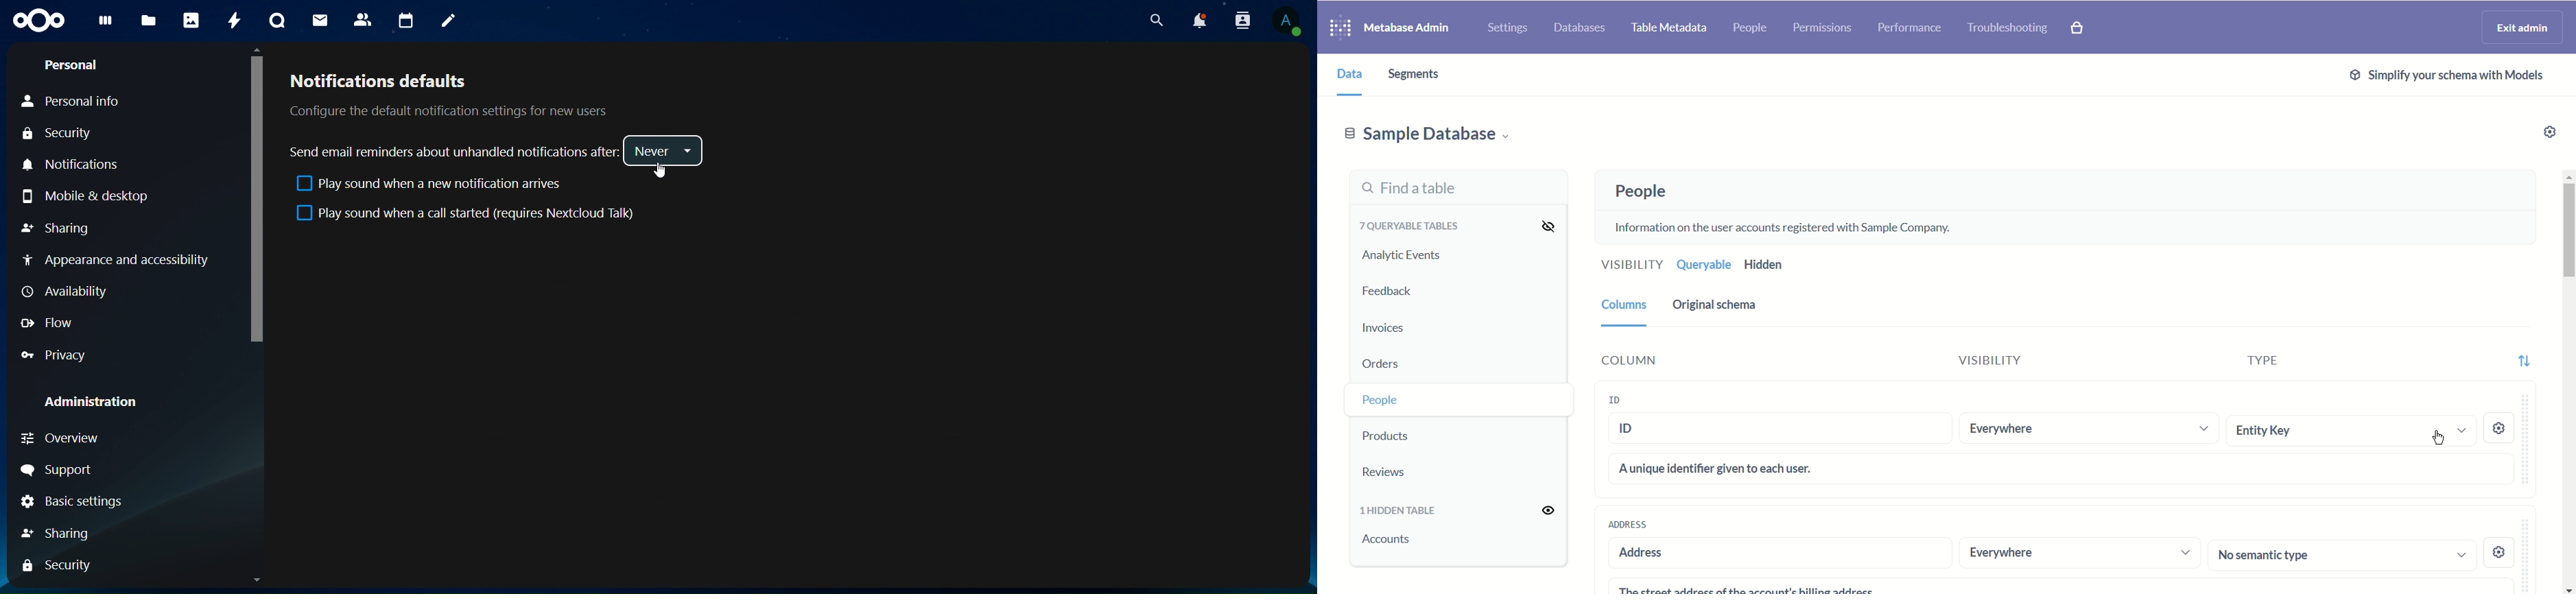 The image size is (2576, 616). I want to click on Flow, so click(47, 323).